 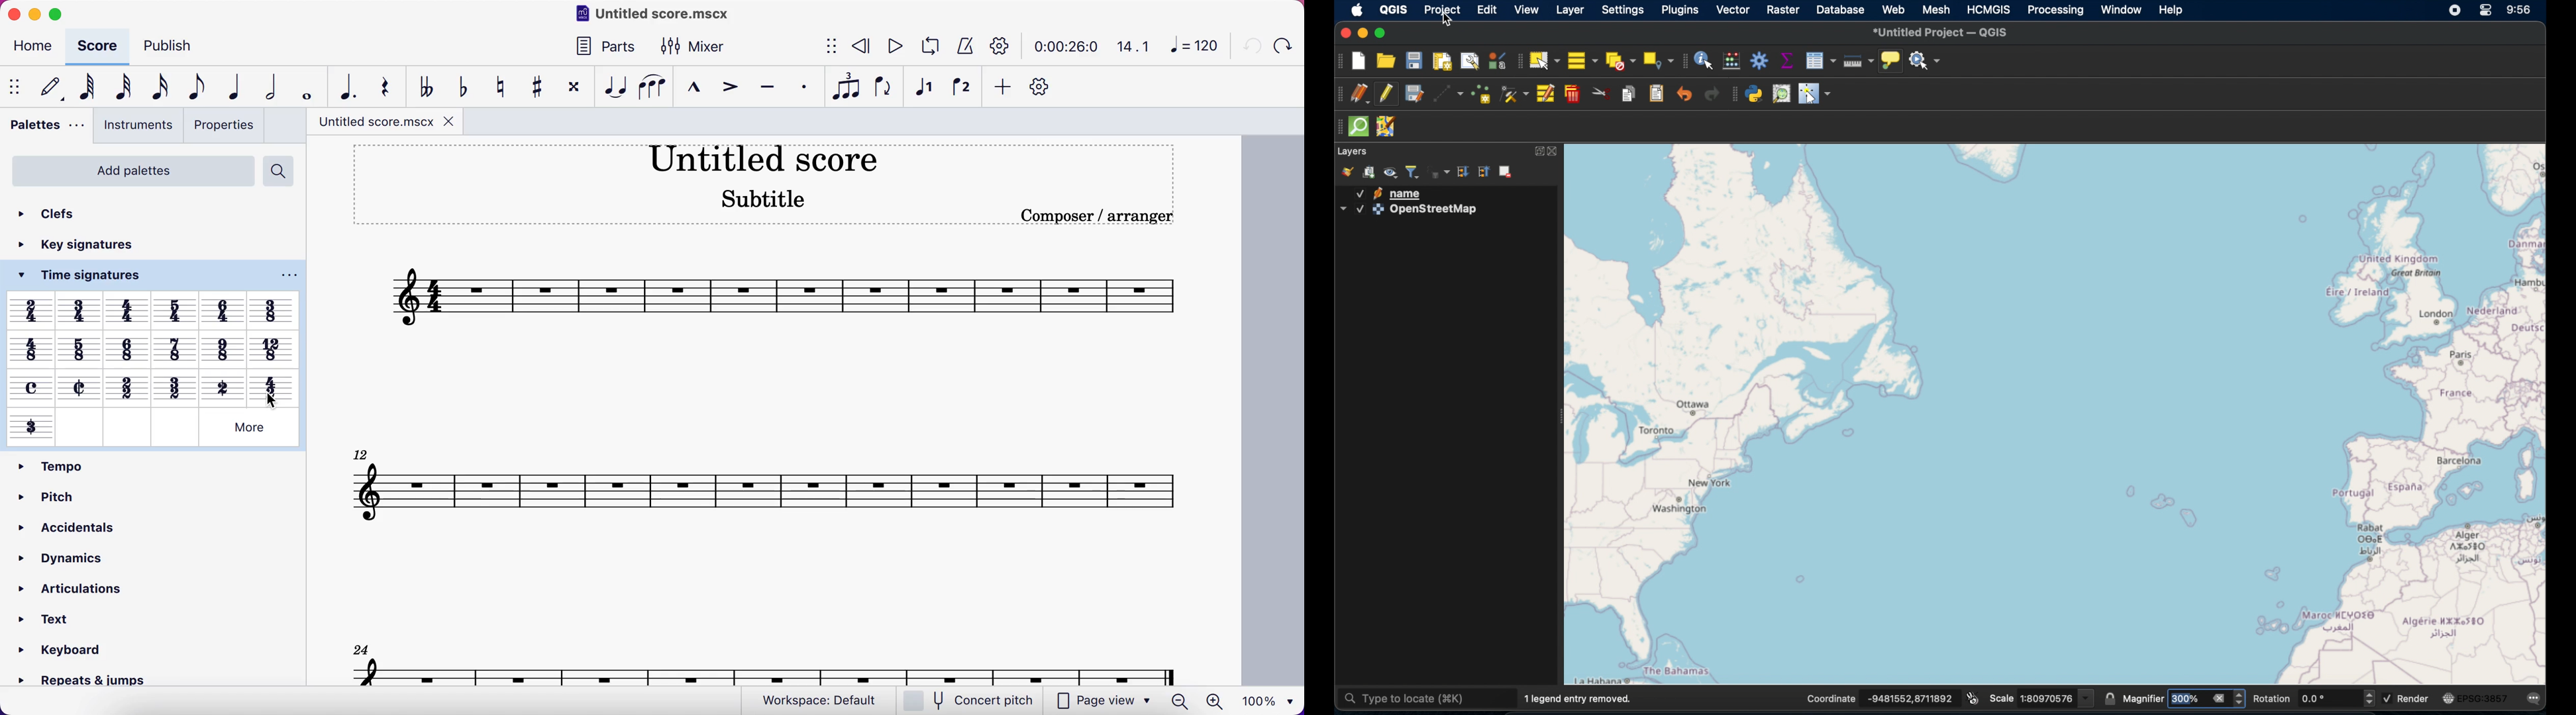 I want to click on time, so click(x=2521, y=11).